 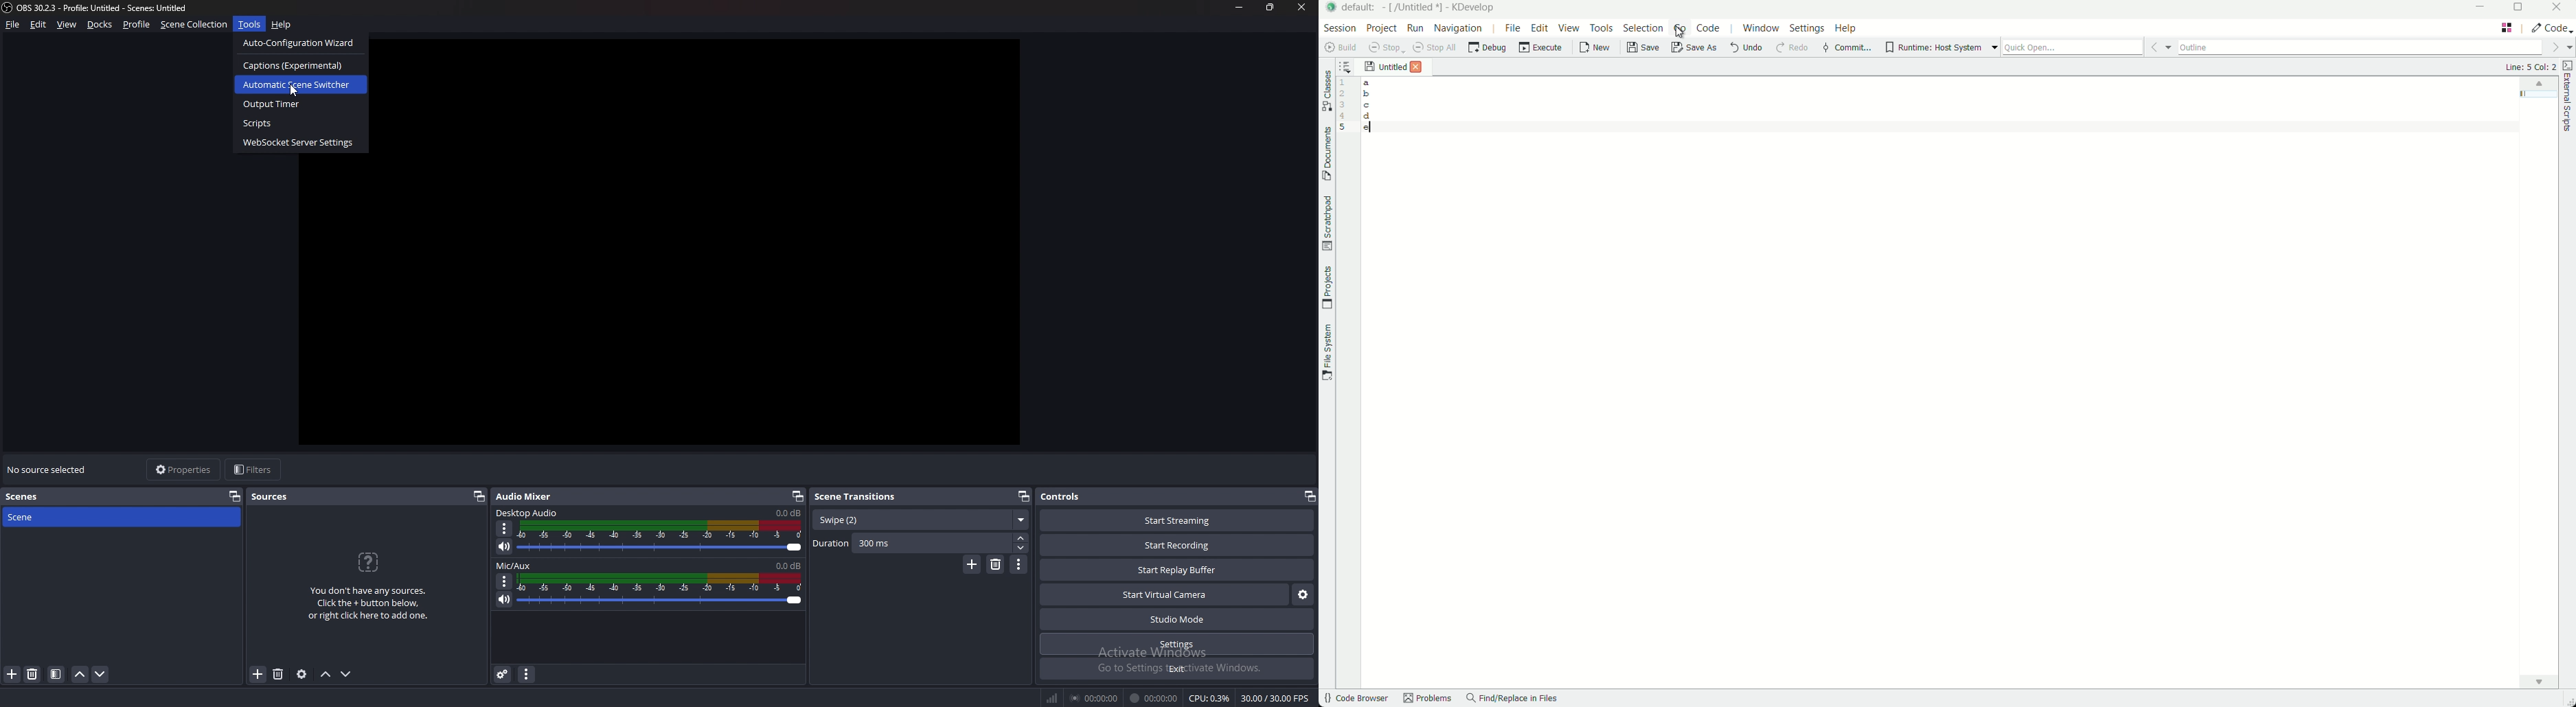 What do you see at coordinates (797, 496) in the screenshot?
I see `pop out` at bounding box center [797, 496].